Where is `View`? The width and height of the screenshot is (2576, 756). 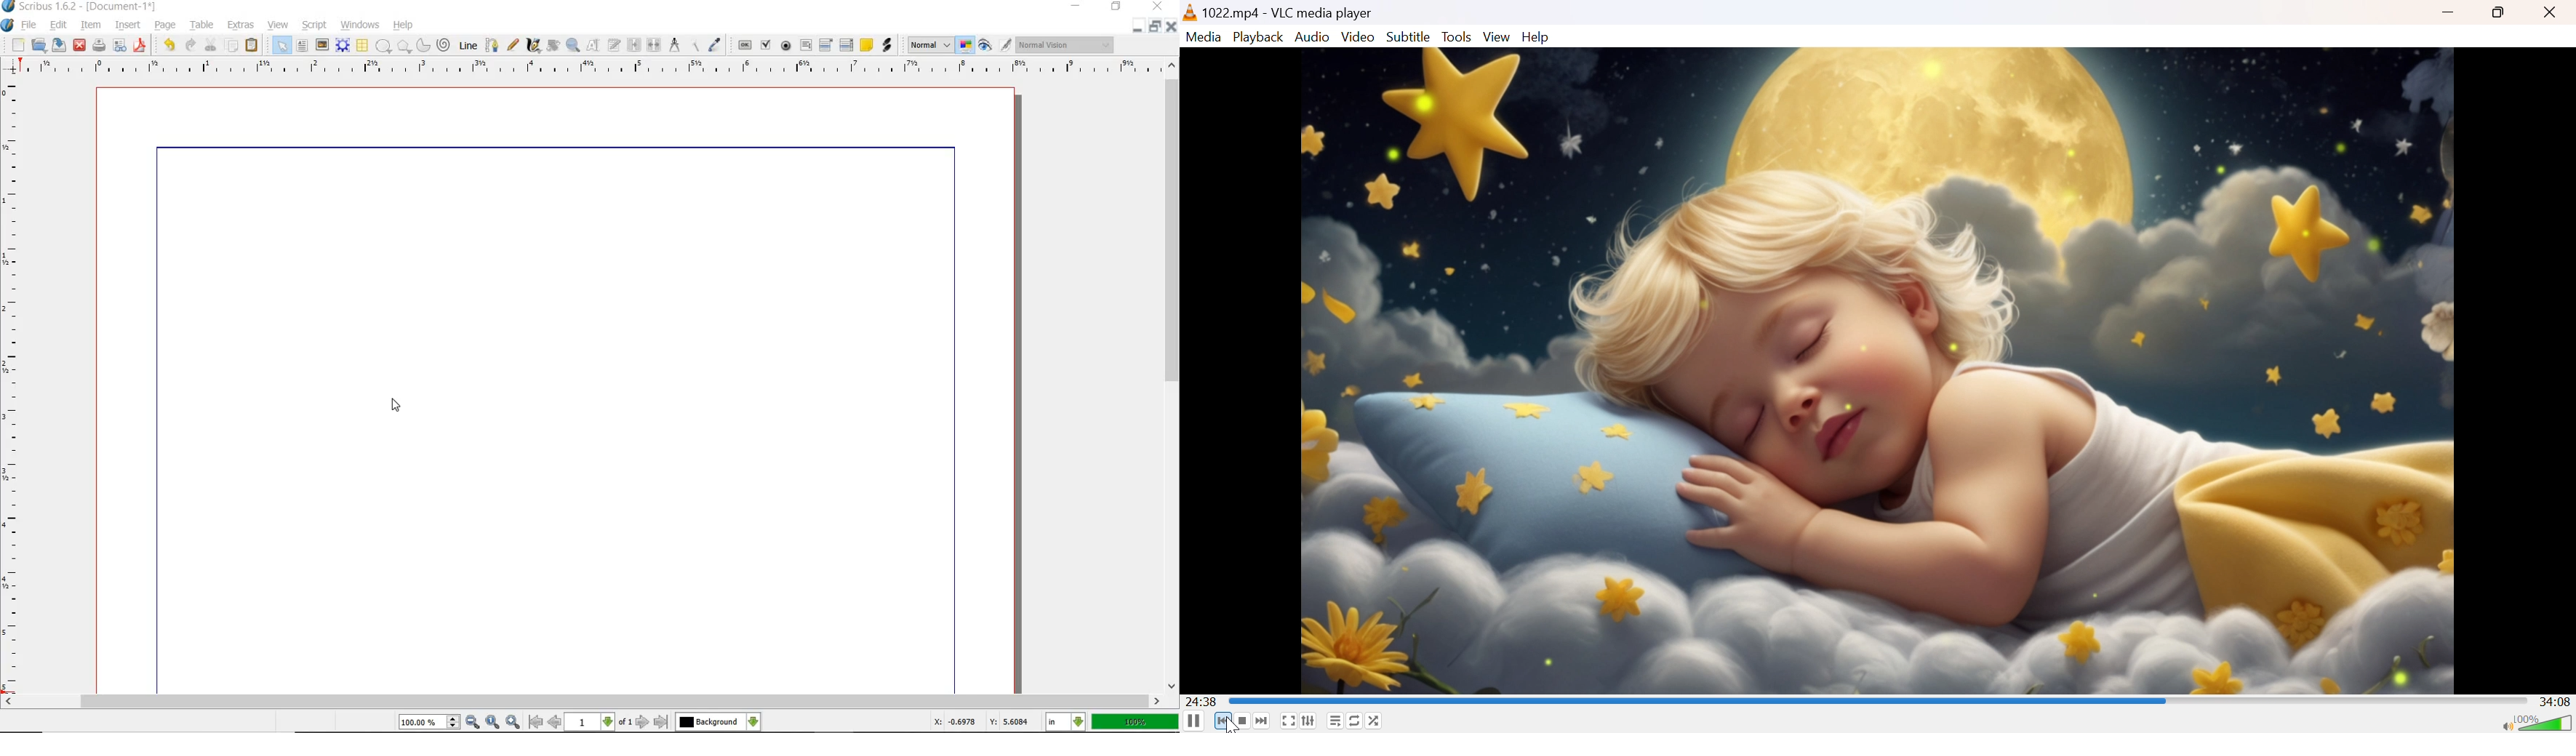 View is located at coordinates (1499, 38).